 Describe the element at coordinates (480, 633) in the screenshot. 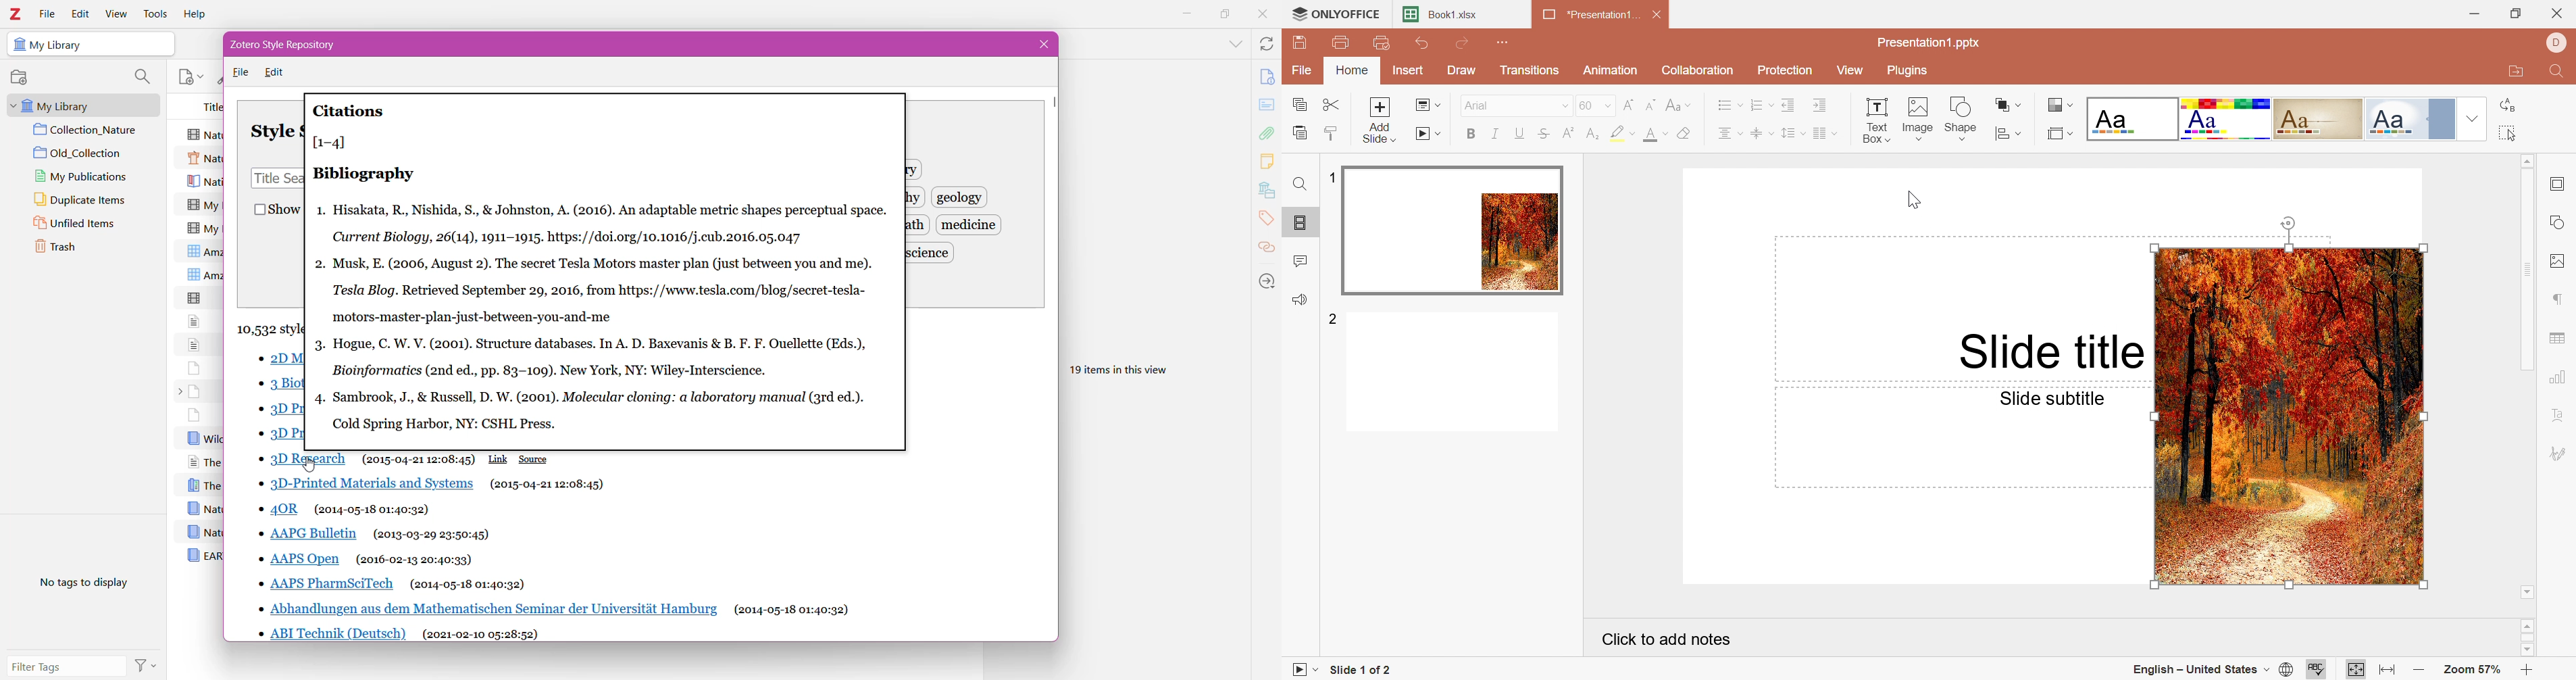

I see `(2021-02-10 05:28:52)` at that location.